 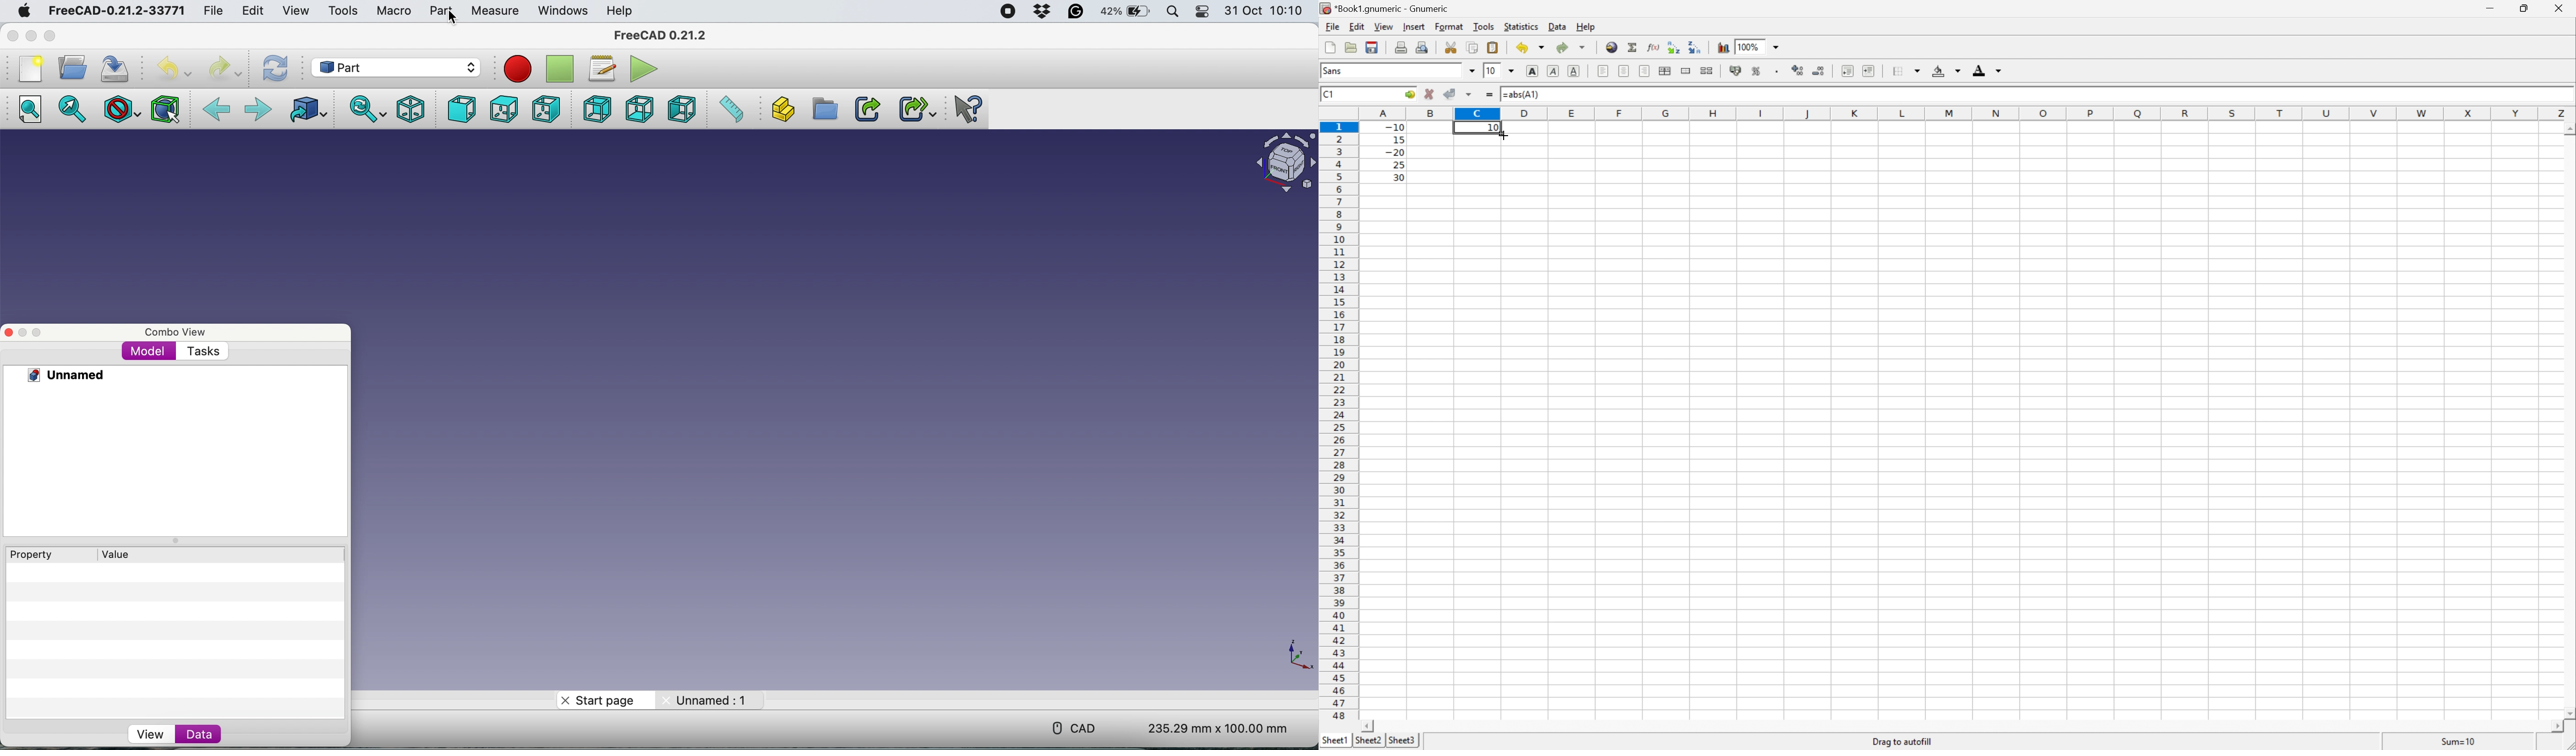 I want to click on FreeCAD 0.21.2, so click(x=664, y=36).